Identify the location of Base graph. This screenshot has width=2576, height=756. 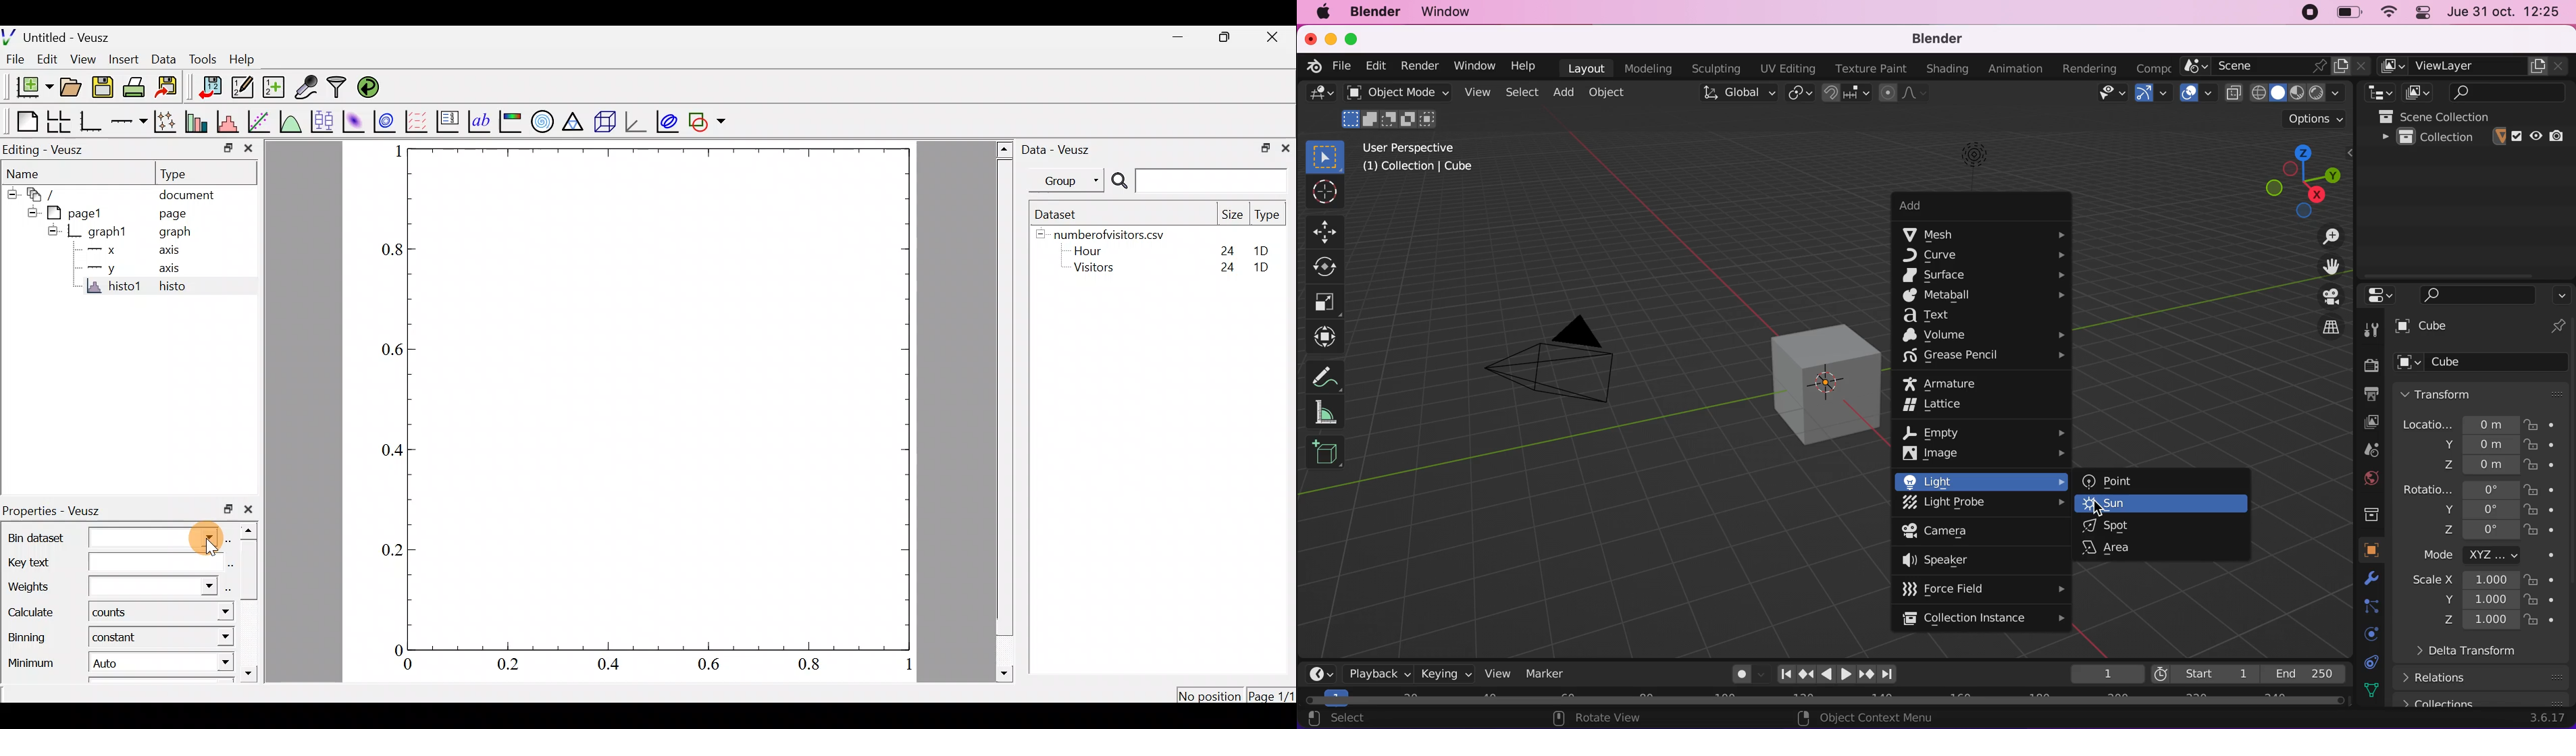
(92, 122).